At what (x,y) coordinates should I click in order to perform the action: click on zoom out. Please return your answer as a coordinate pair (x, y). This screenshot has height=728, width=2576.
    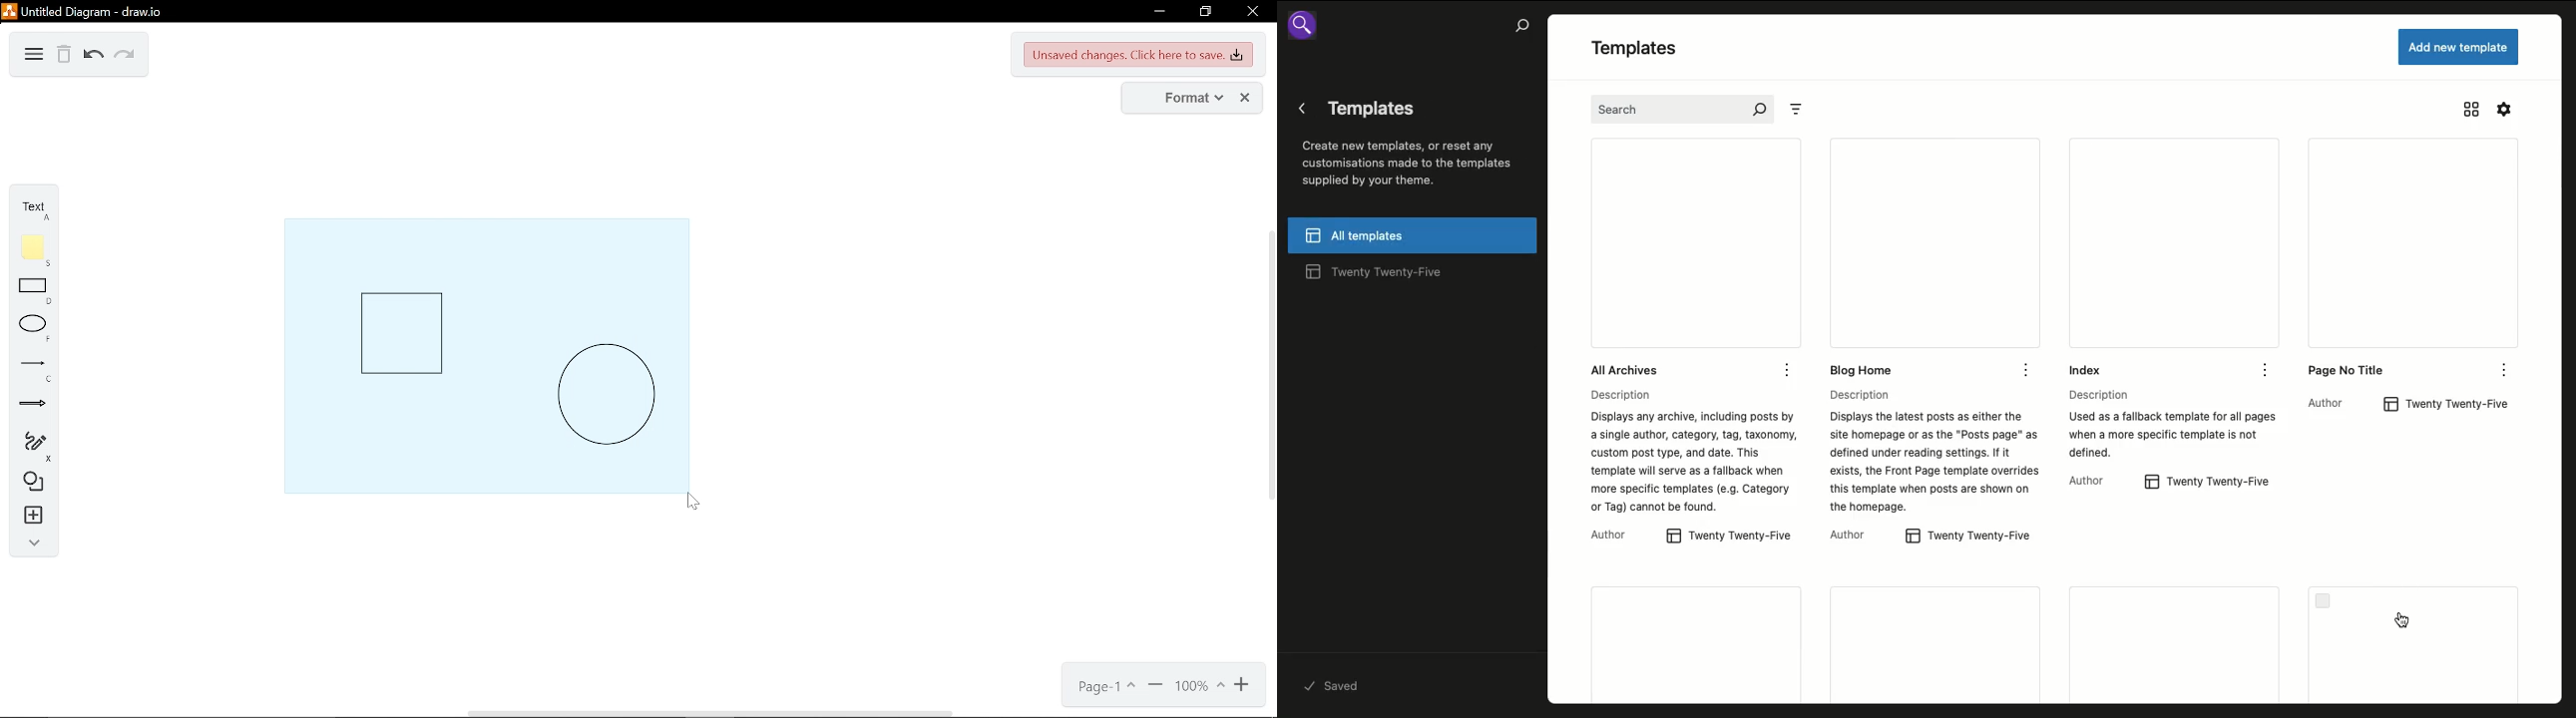
    Looking at the image, I should click on (1155, 687).